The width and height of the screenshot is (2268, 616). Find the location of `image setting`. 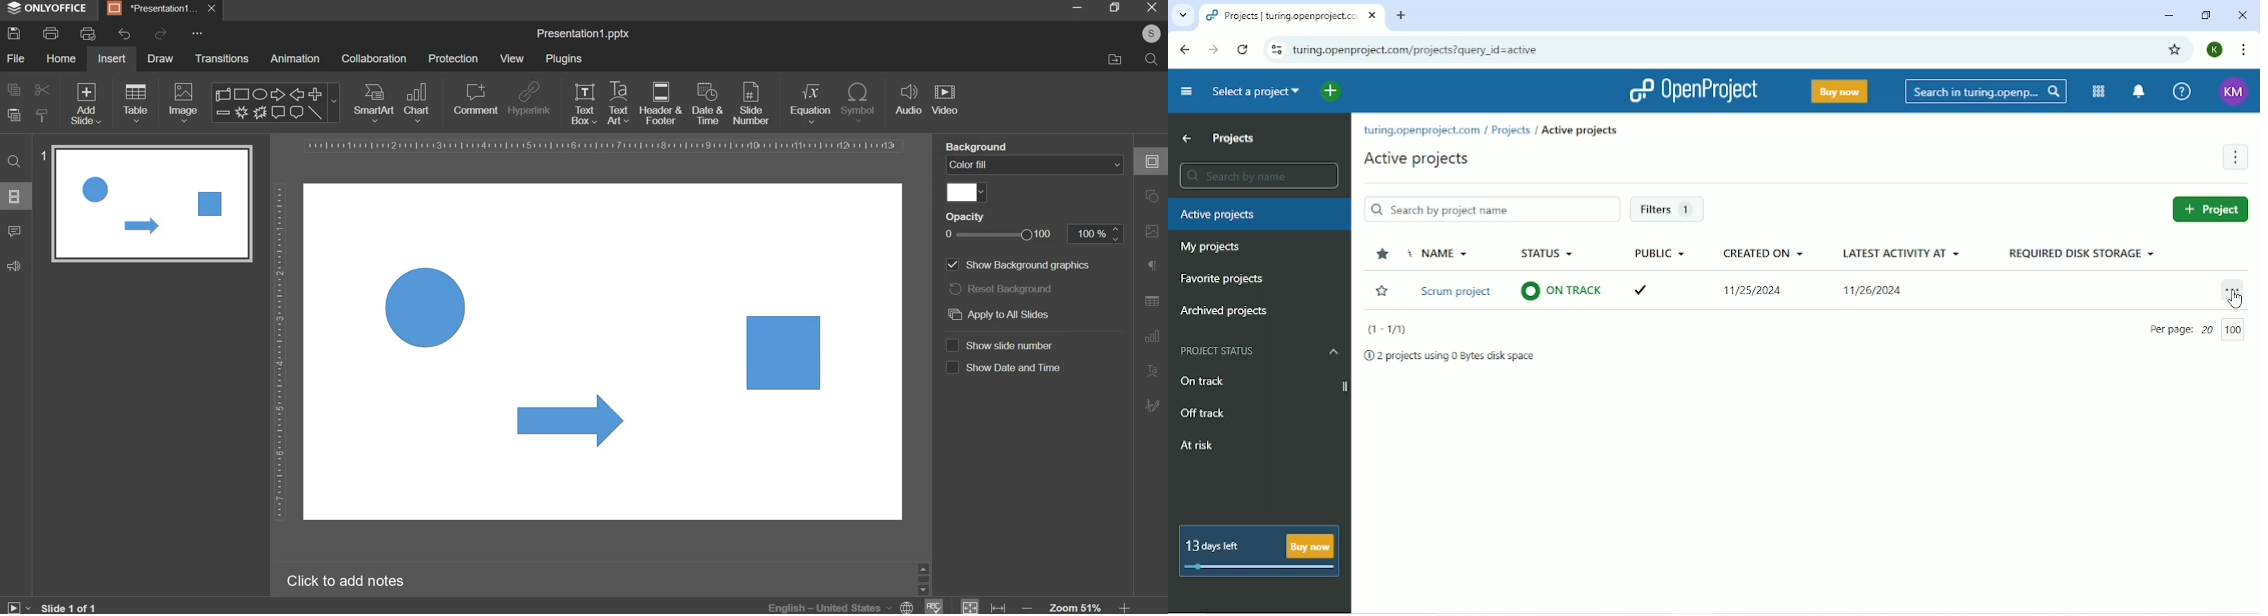

image setting is located at coordinates (1150, 229).